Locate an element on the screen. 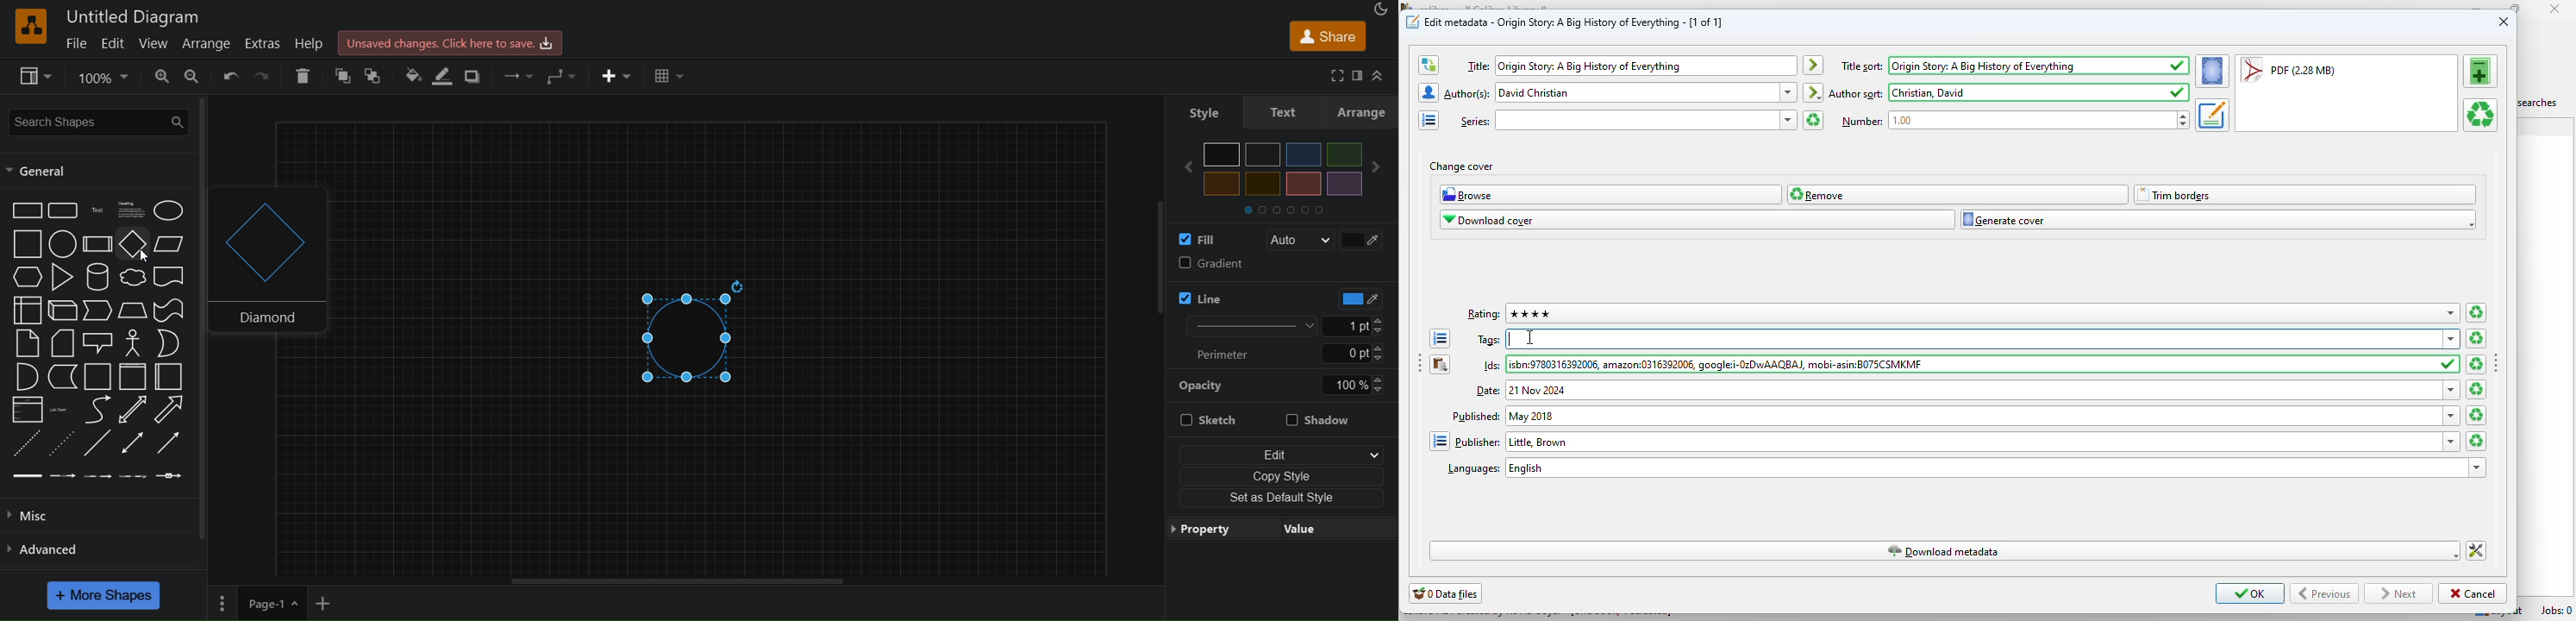 The height and width of the screenshot is (644, 2576). gradient is located at coordinates (1280, 264).